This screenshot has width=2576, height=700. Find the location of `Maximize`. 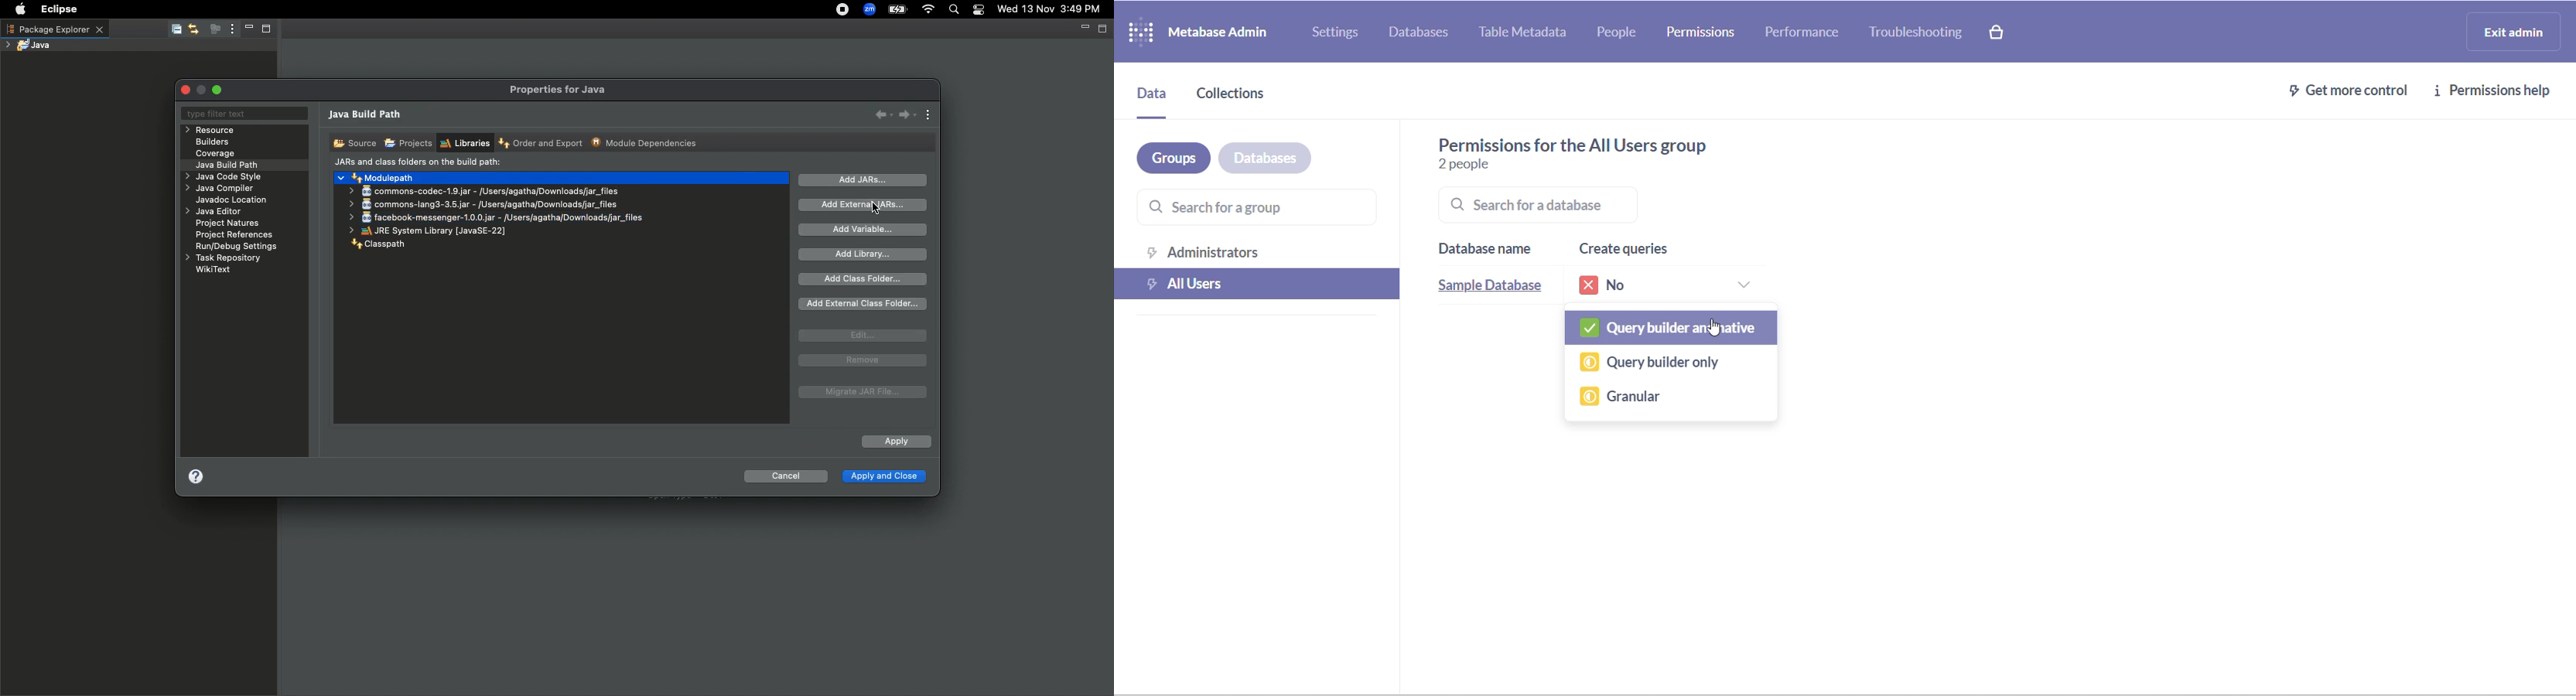

Maximize is located at coordinates (219, 90).